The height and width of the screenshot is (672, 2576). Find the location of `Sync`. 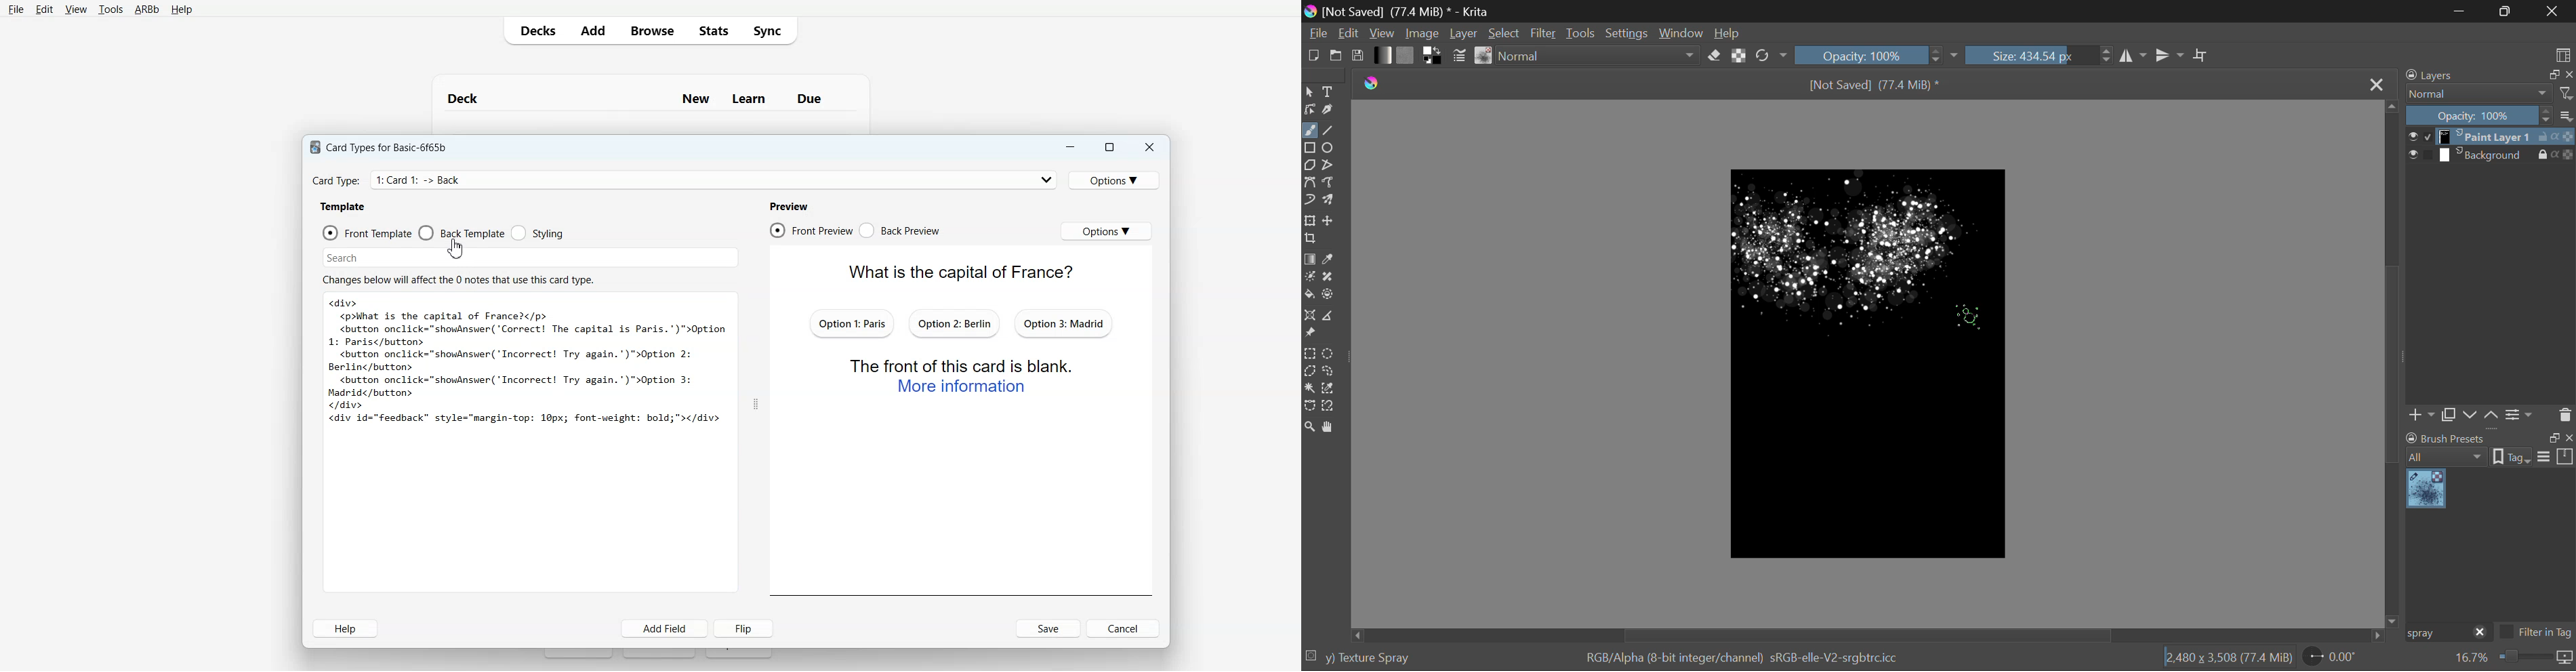

Sync is located at coordinates (771, 31).